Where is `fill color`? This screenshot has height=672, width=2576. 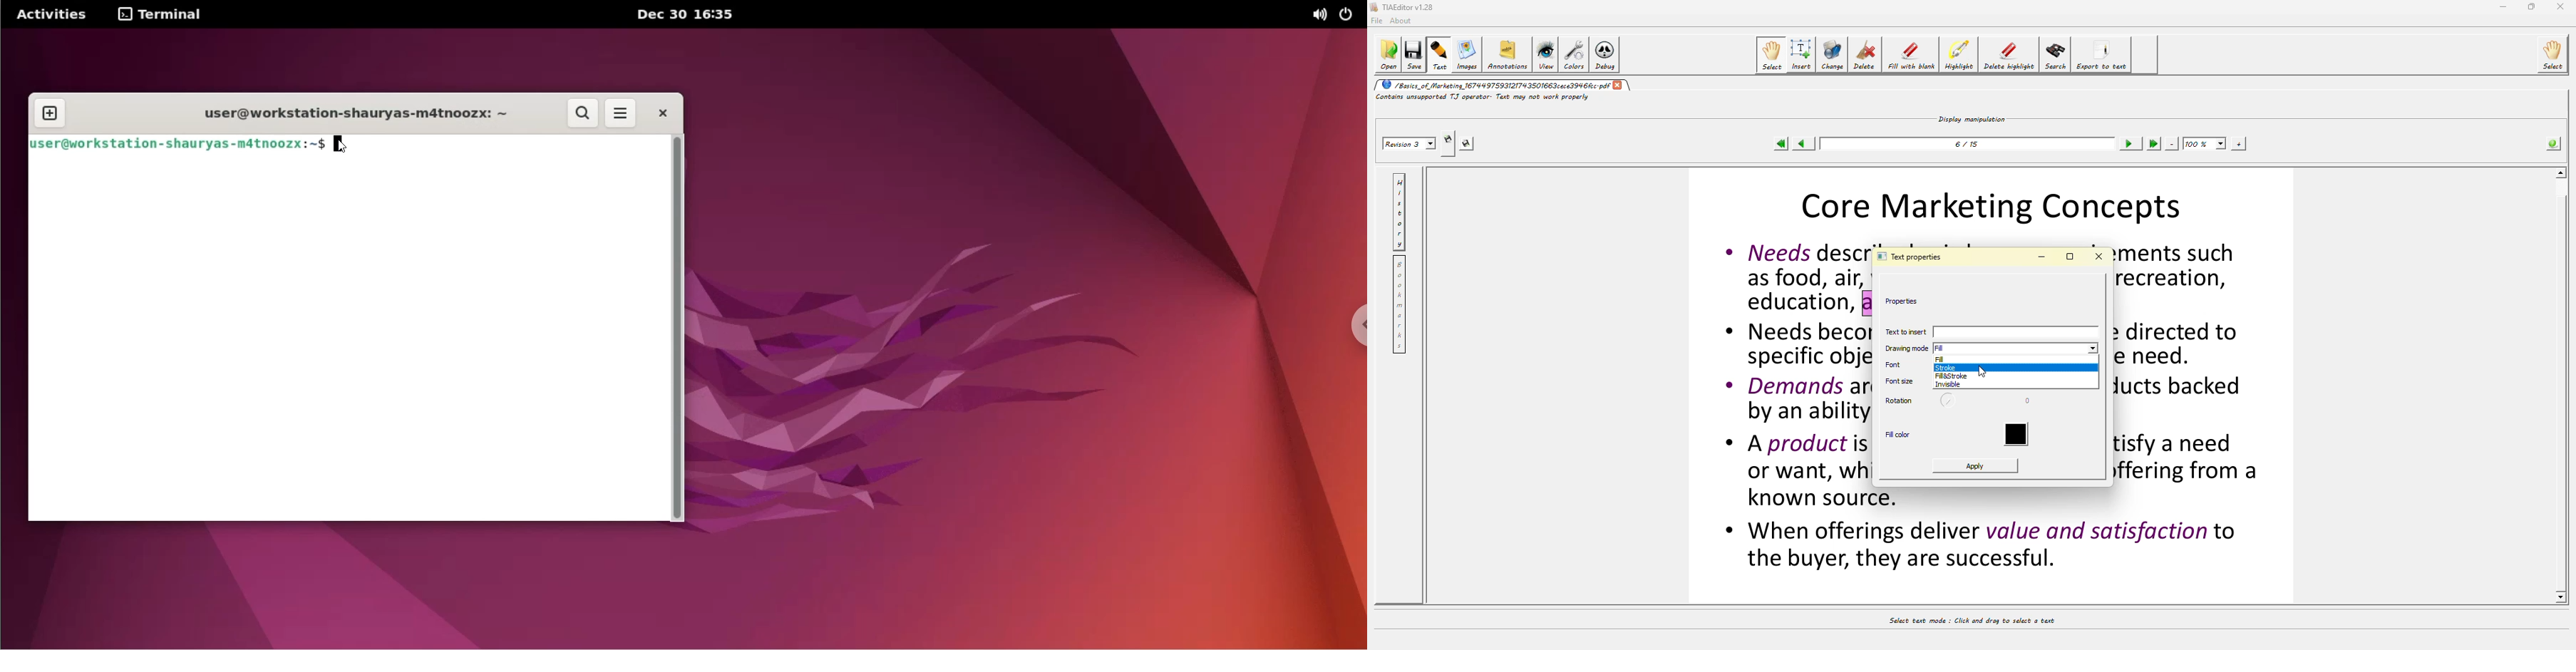 fill color is located at coordinates (1900, 434).